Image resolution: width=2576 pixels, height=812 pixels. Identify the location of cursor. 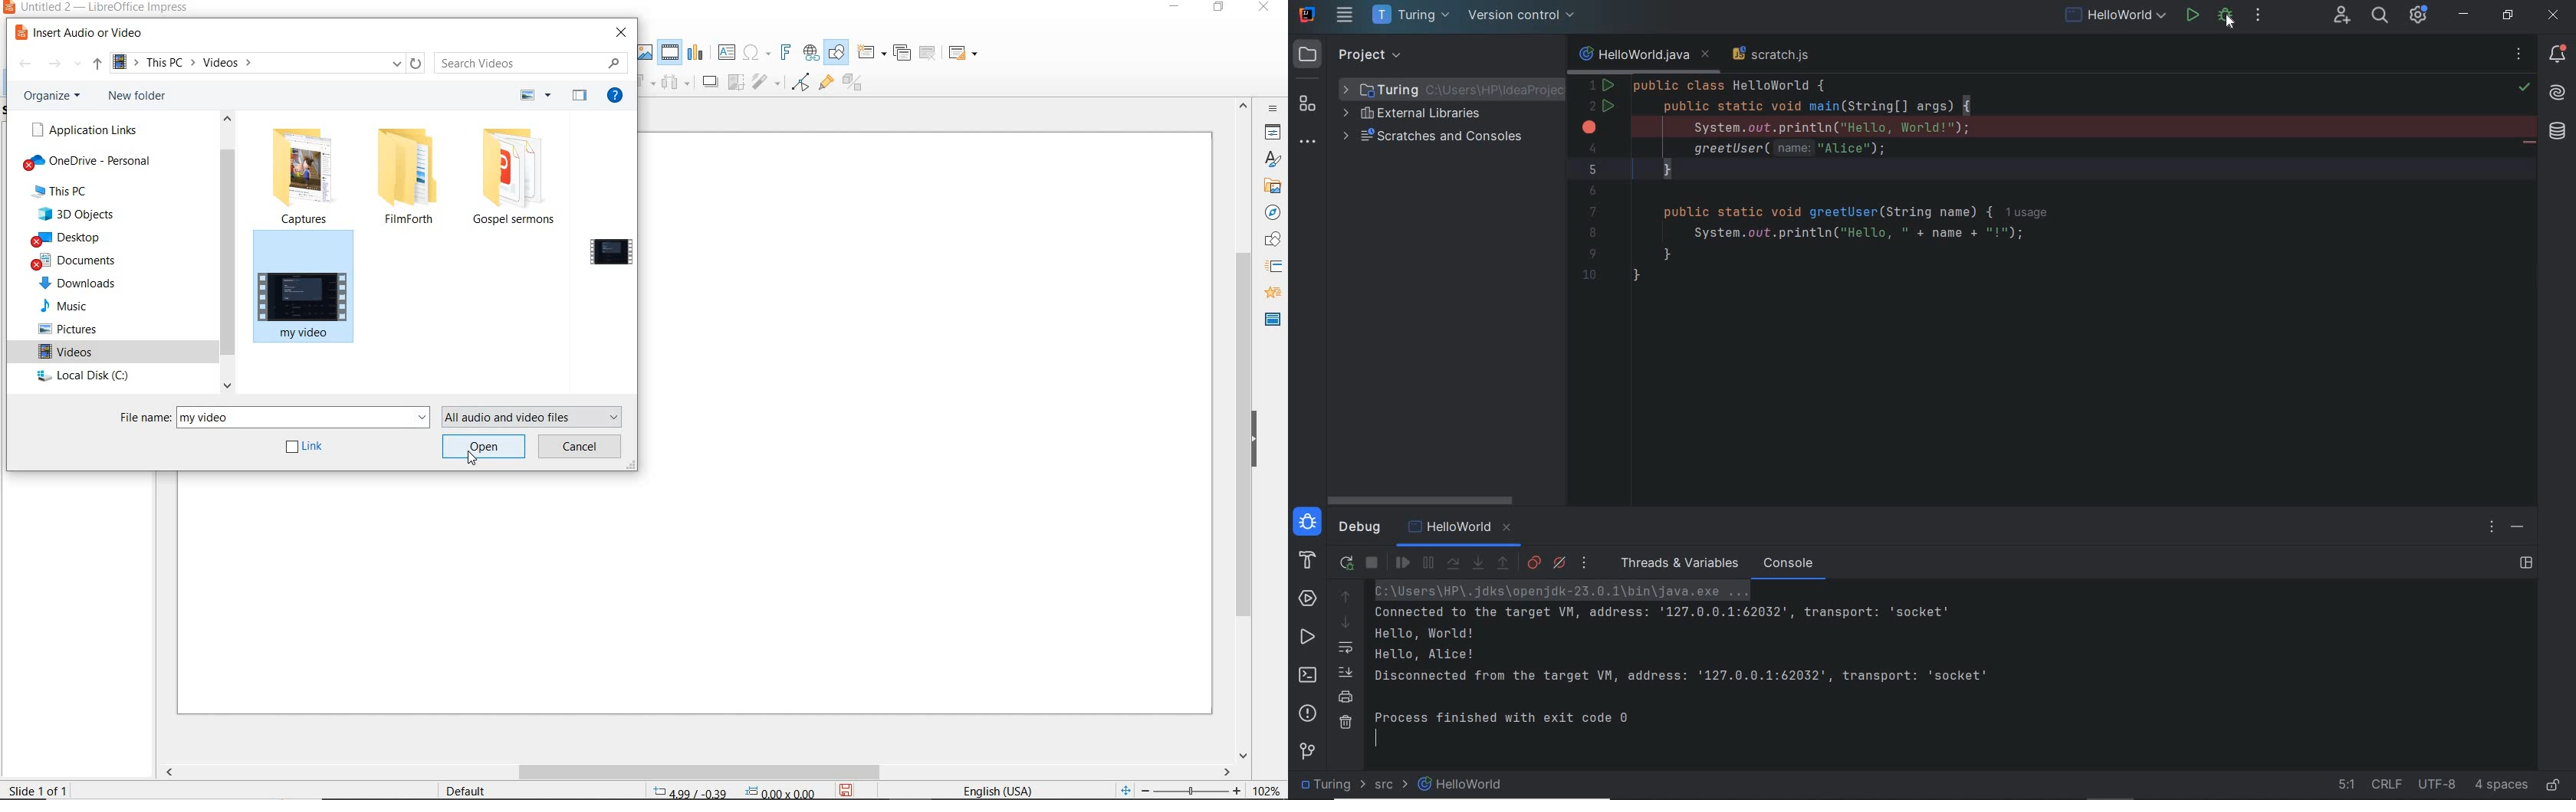
(469, 457).